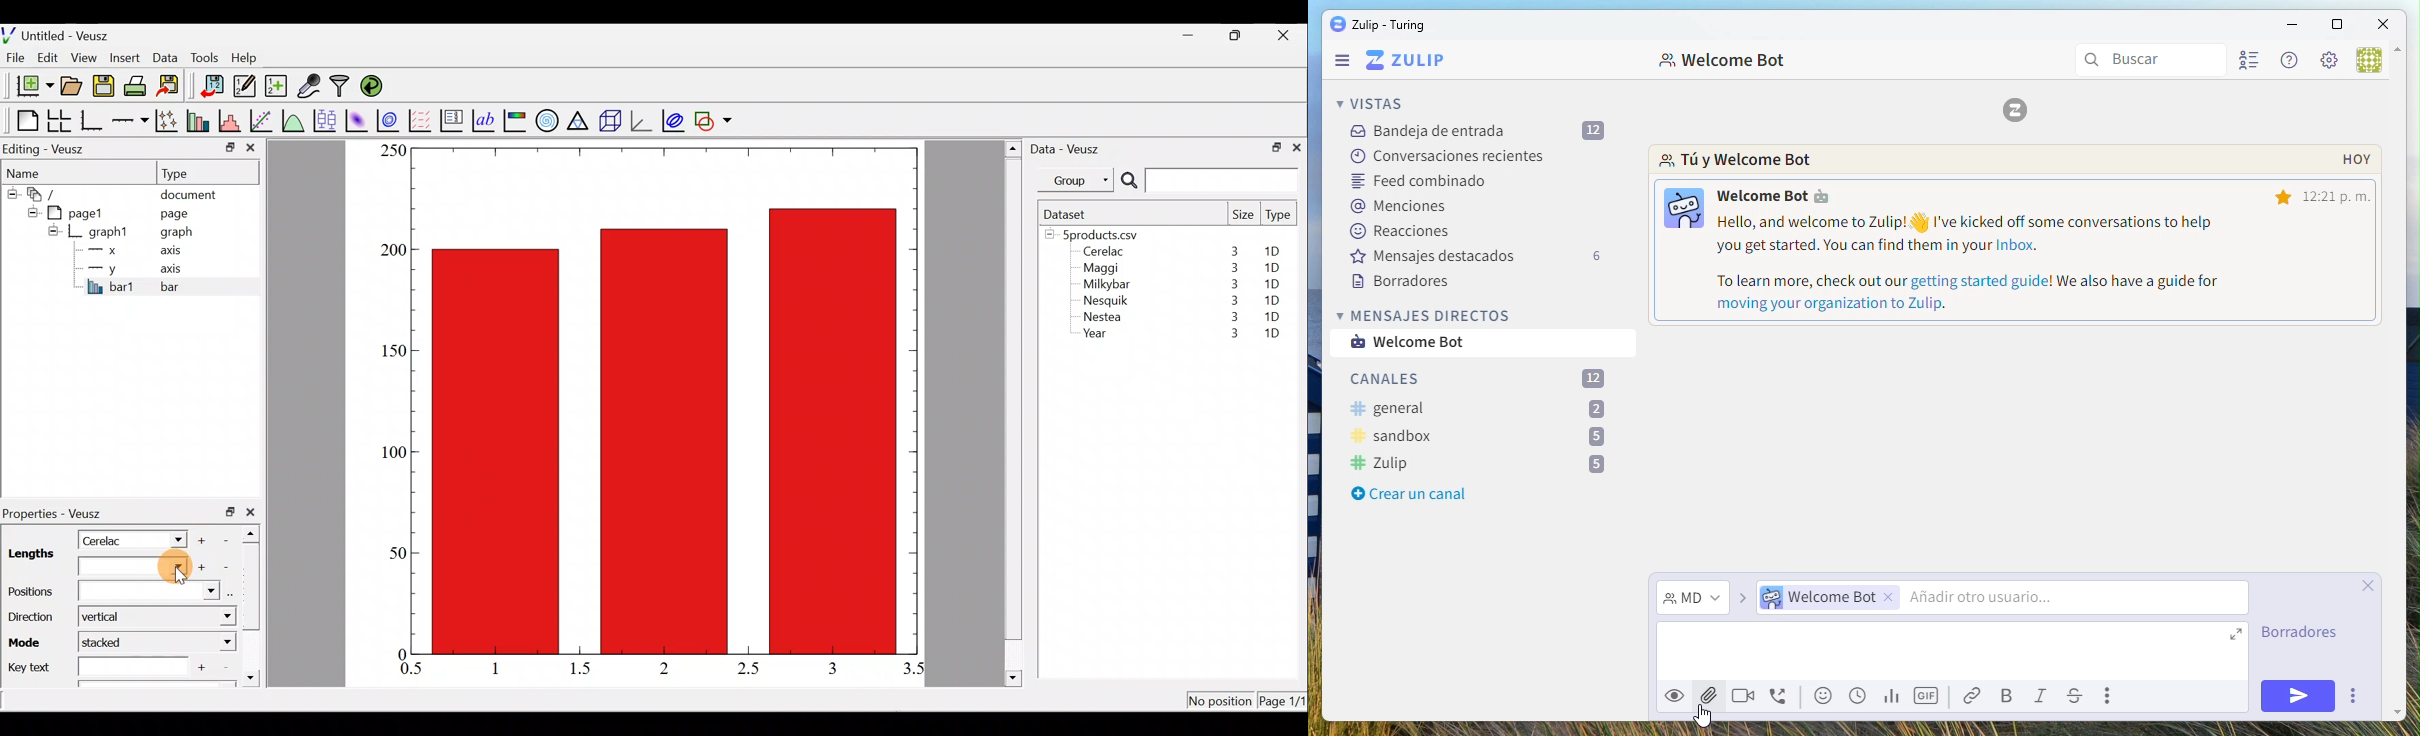 Image resolution: width=2436 pixels, height=756 pixels. I want to click on 1, so click(506, 668).